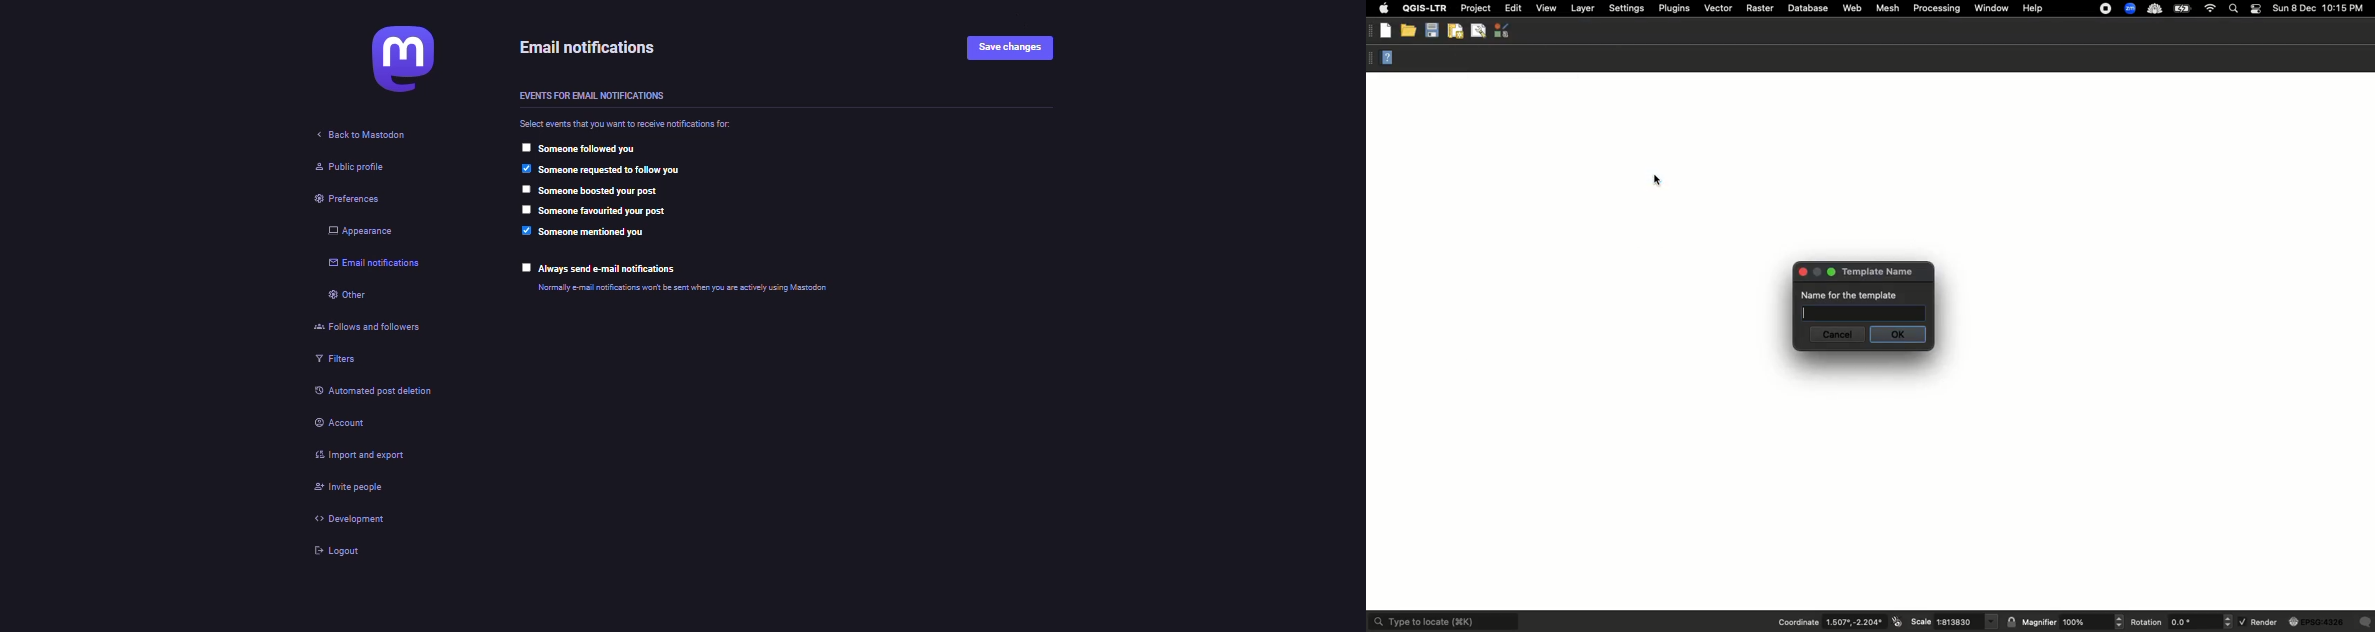  Describe the element at coordinates (1010, 49) in the screenshot. I see `save changes` at that location.